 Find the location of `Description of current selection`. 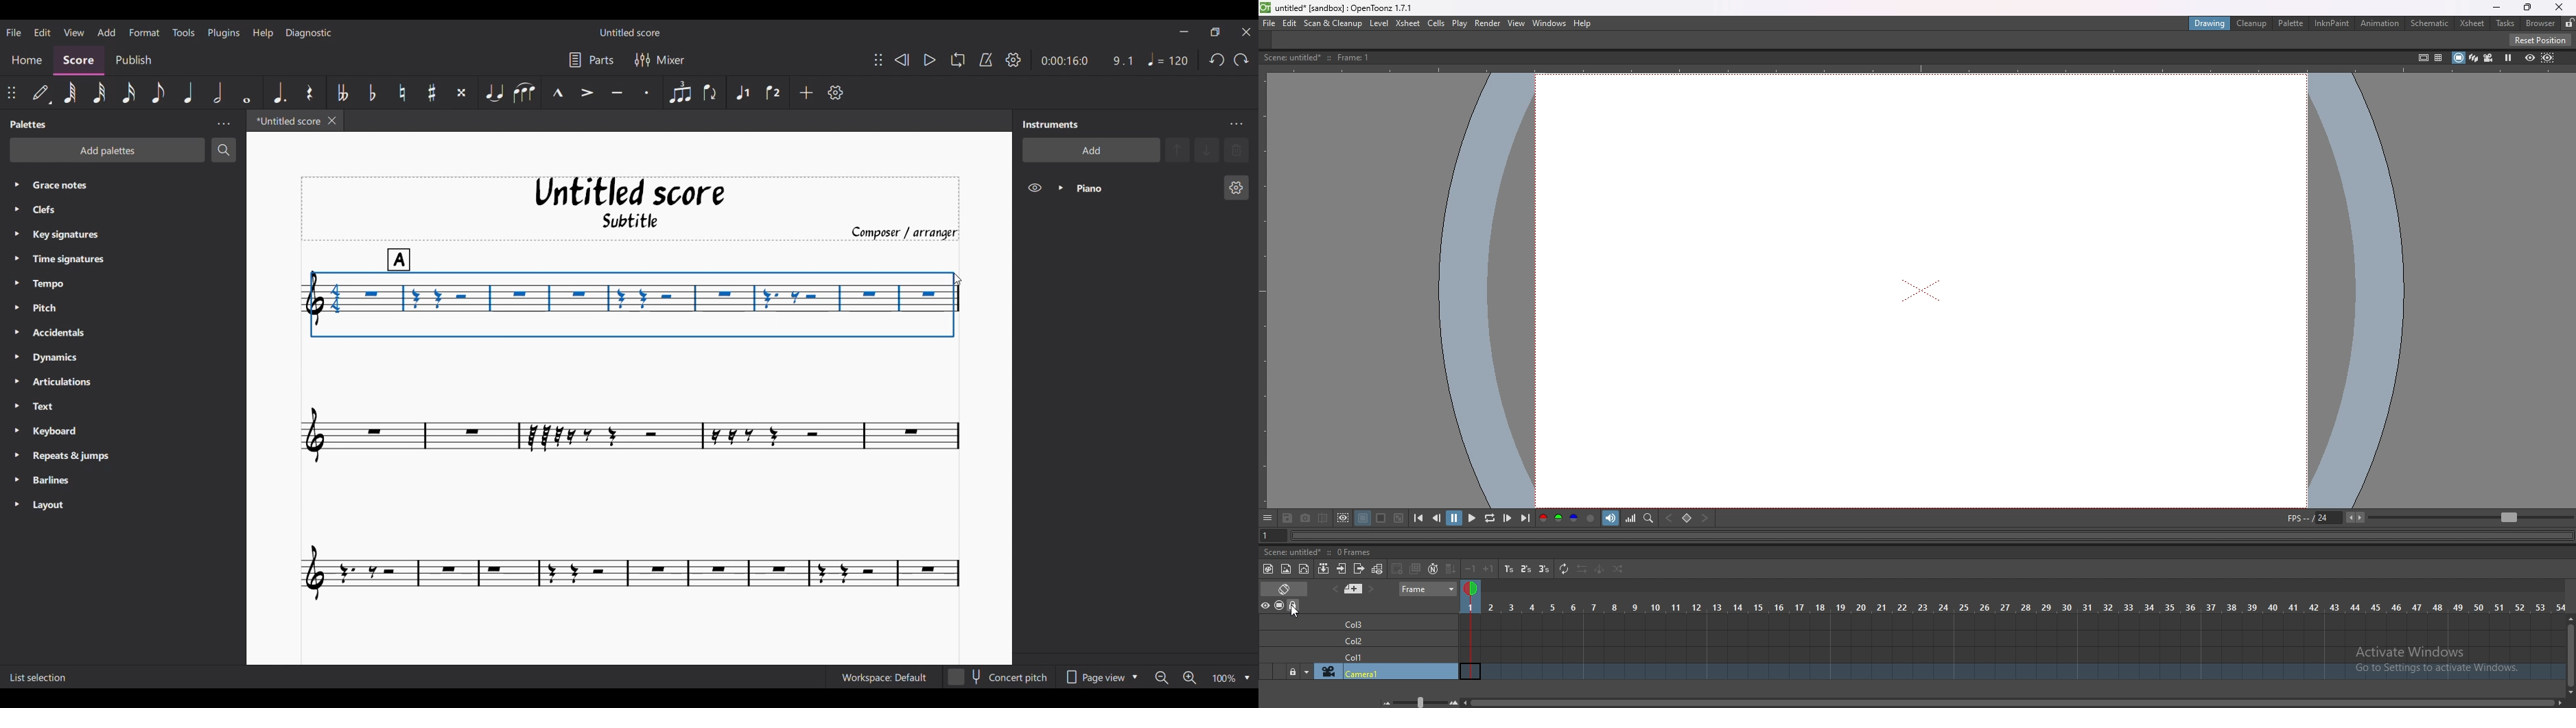

Description of current selection is located at coordinates (39, 678).